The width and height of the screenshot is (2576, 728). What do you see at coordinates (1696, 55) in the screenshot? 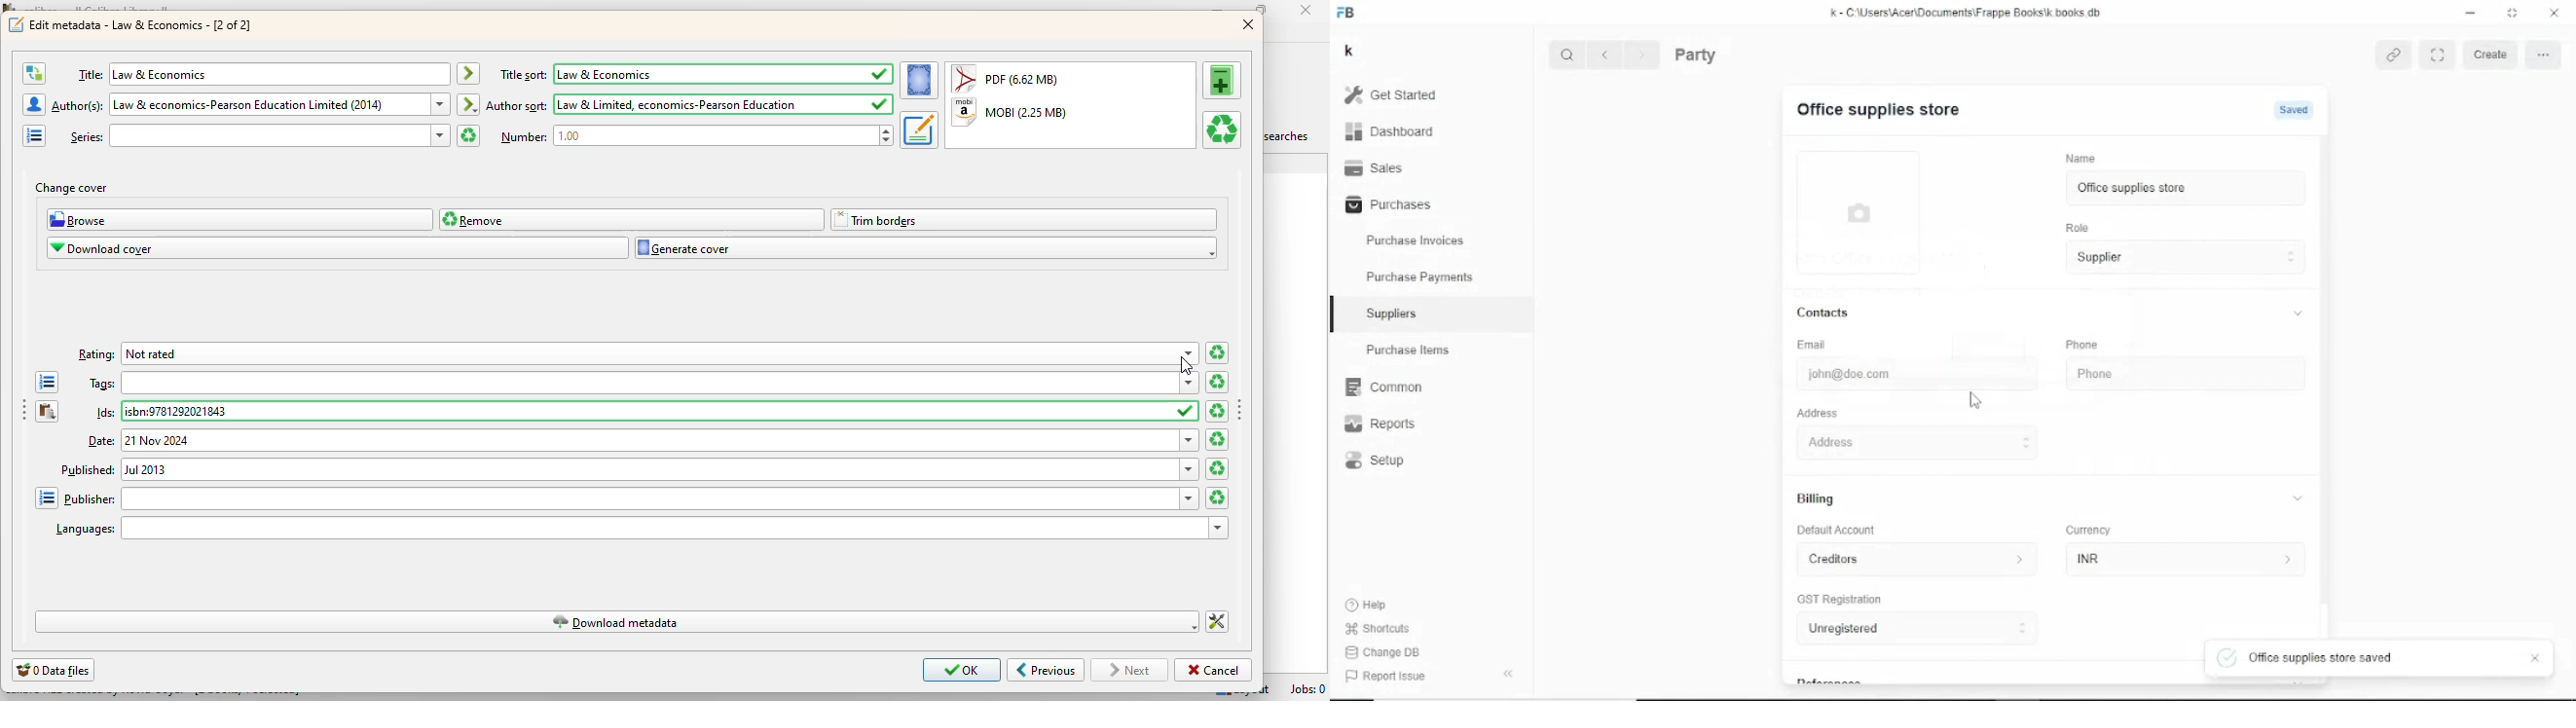
I see `Party` at bounding box center [1696, 55].